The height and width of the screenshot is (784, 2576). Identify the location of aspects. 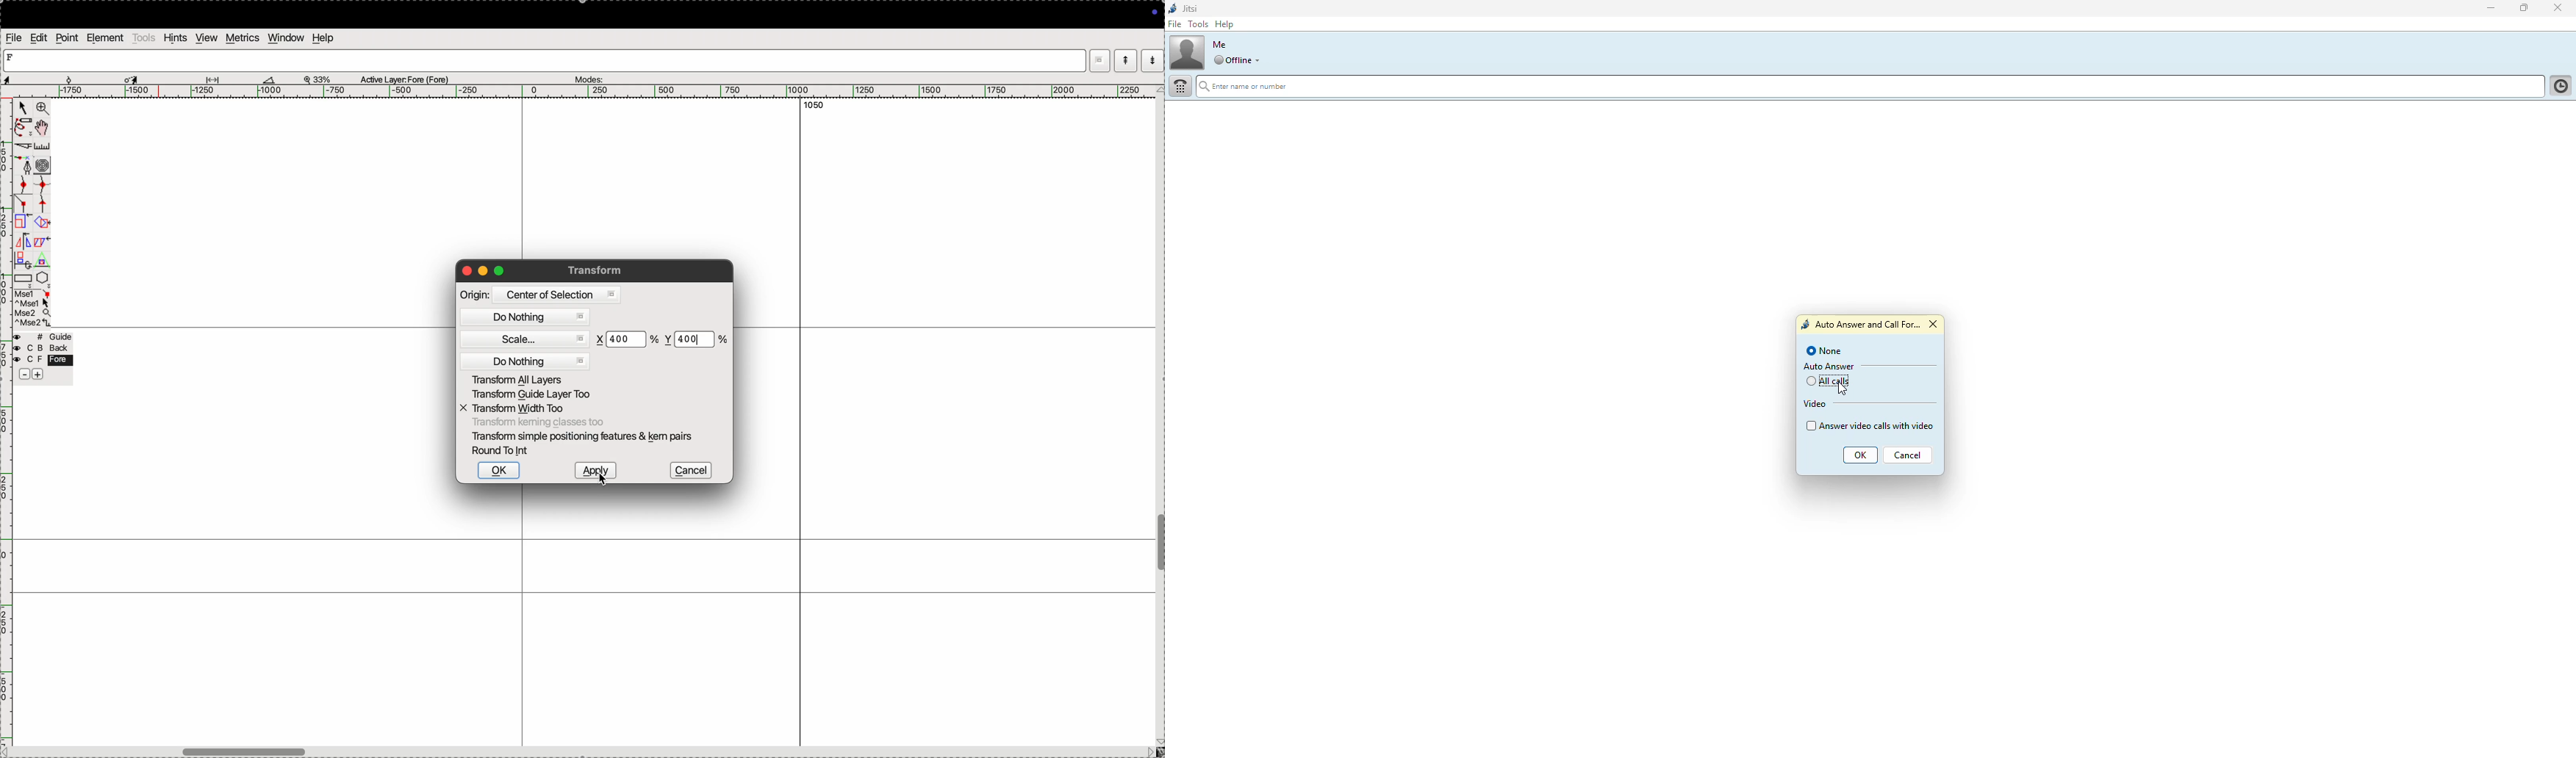
(36, 77).